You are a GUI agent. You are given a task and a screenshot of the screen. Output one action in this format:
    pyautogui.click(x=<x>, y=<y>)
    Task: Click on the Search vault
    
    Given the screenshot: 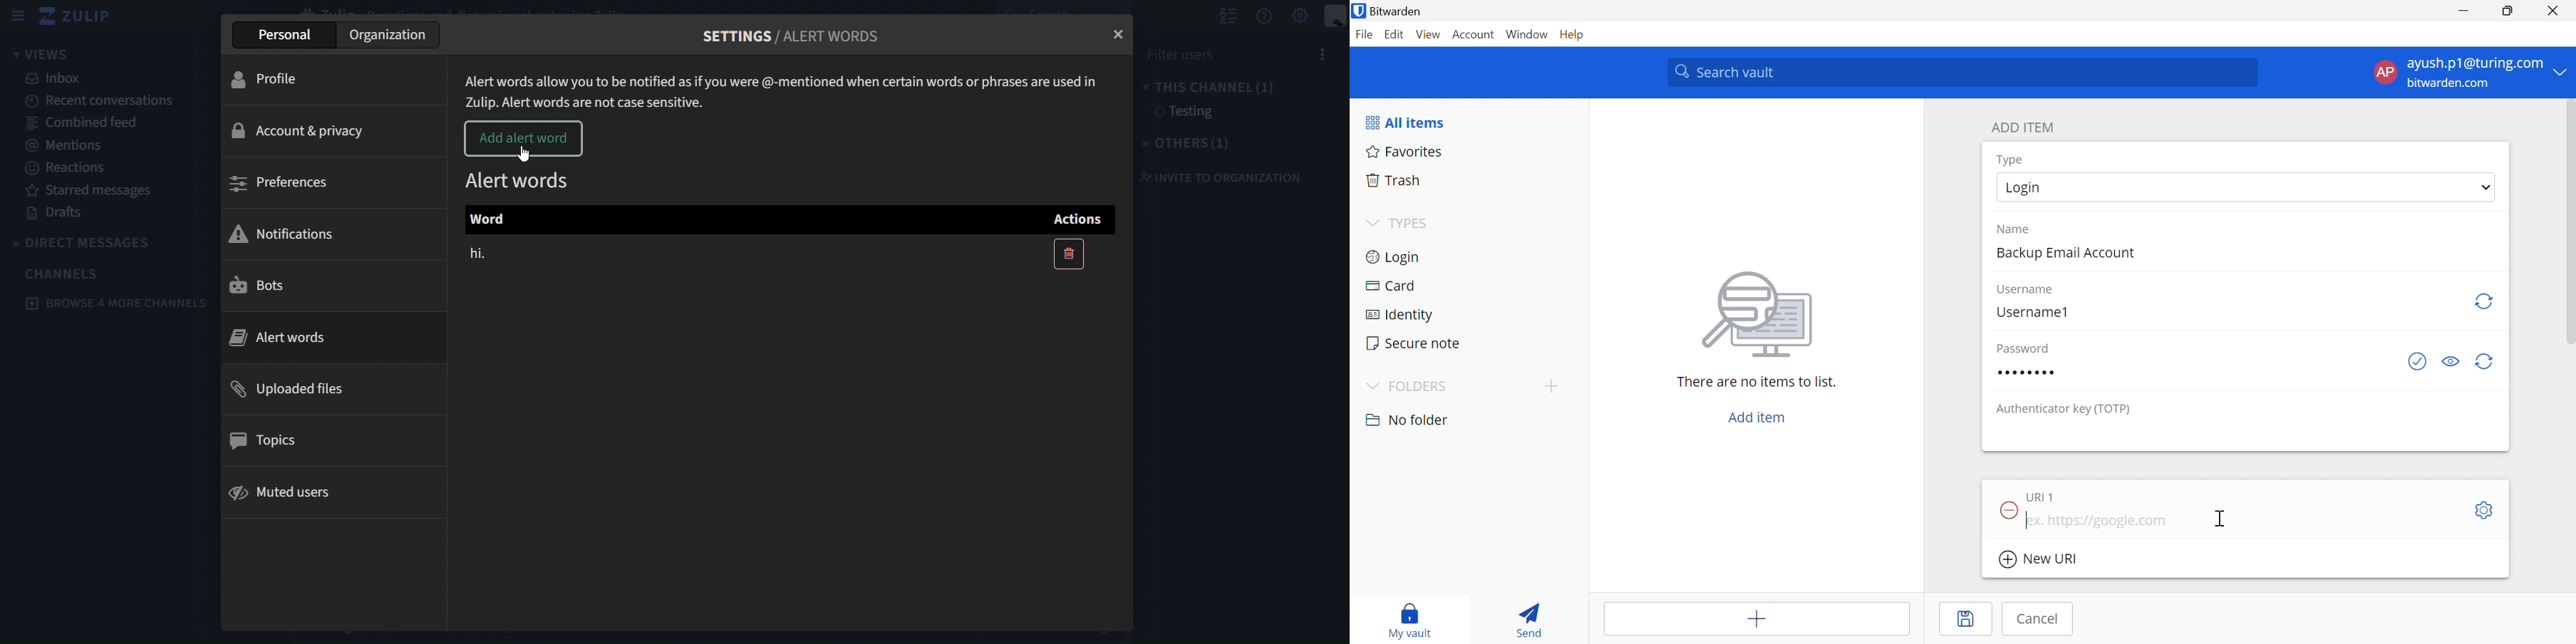 What is the action you would take?
    pyautogui.click(x=1966, y=73)
    